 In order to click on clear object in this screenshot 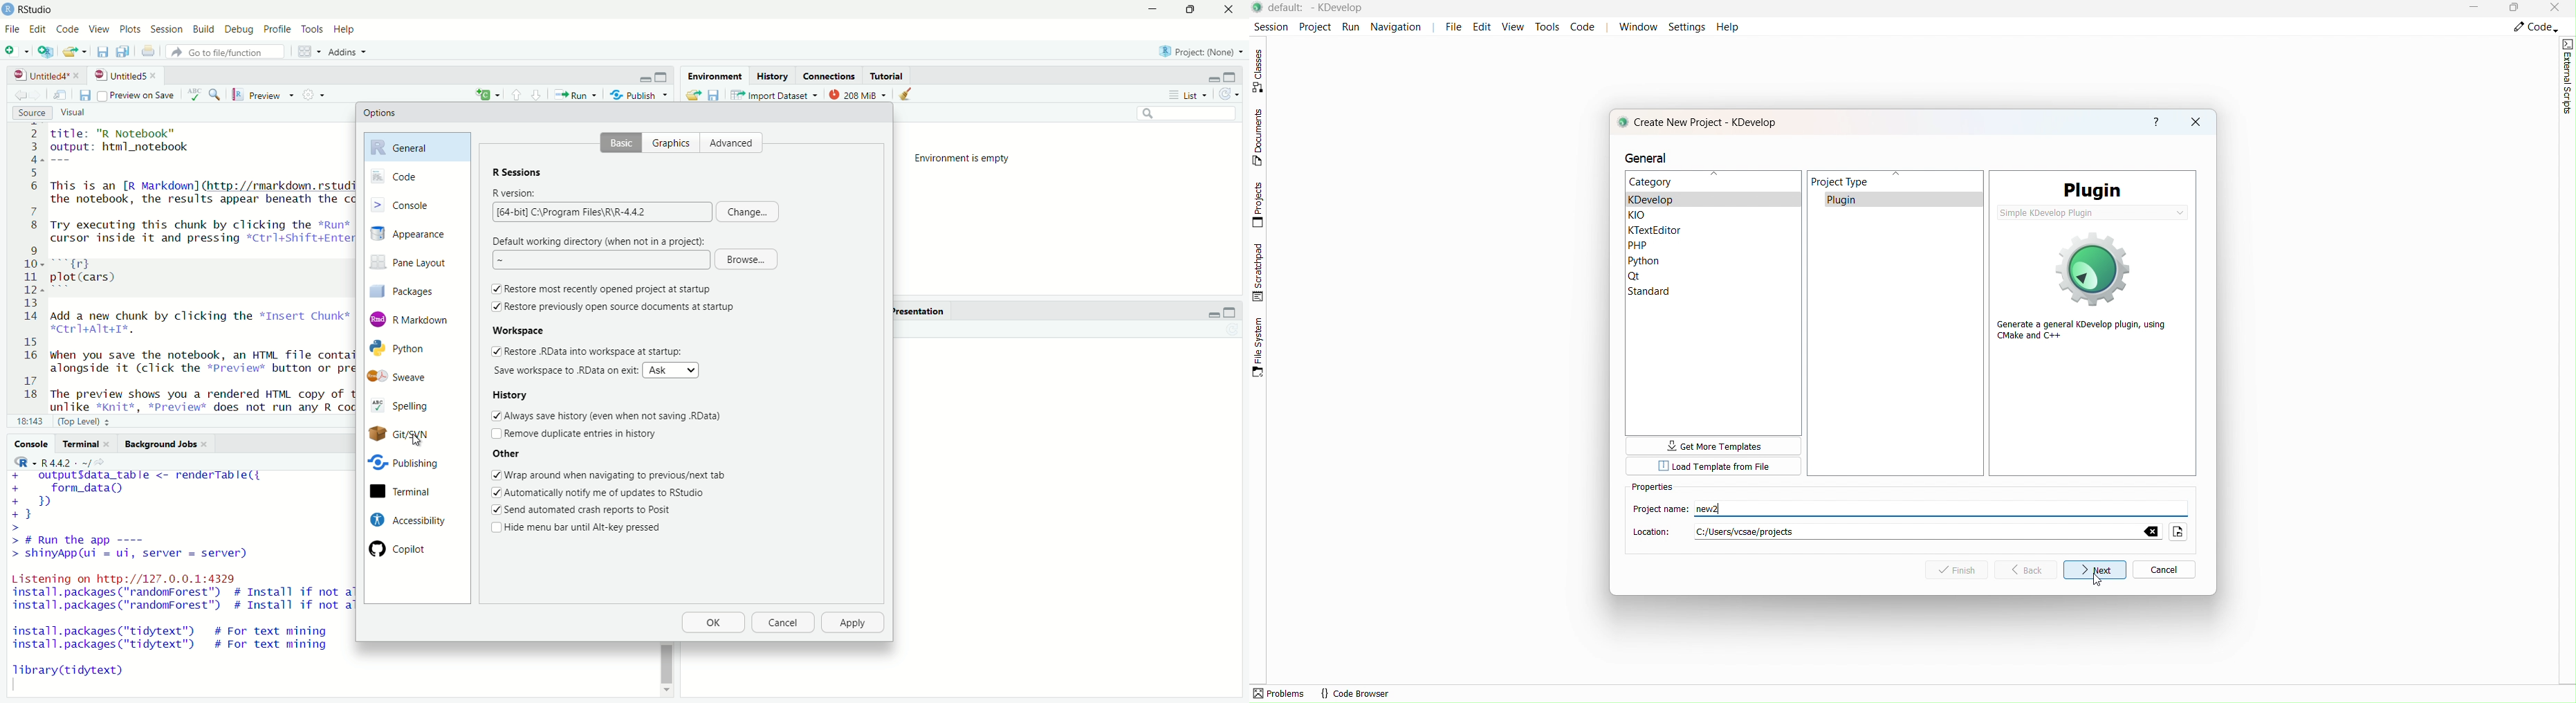, I will do `click(903, 94)`.